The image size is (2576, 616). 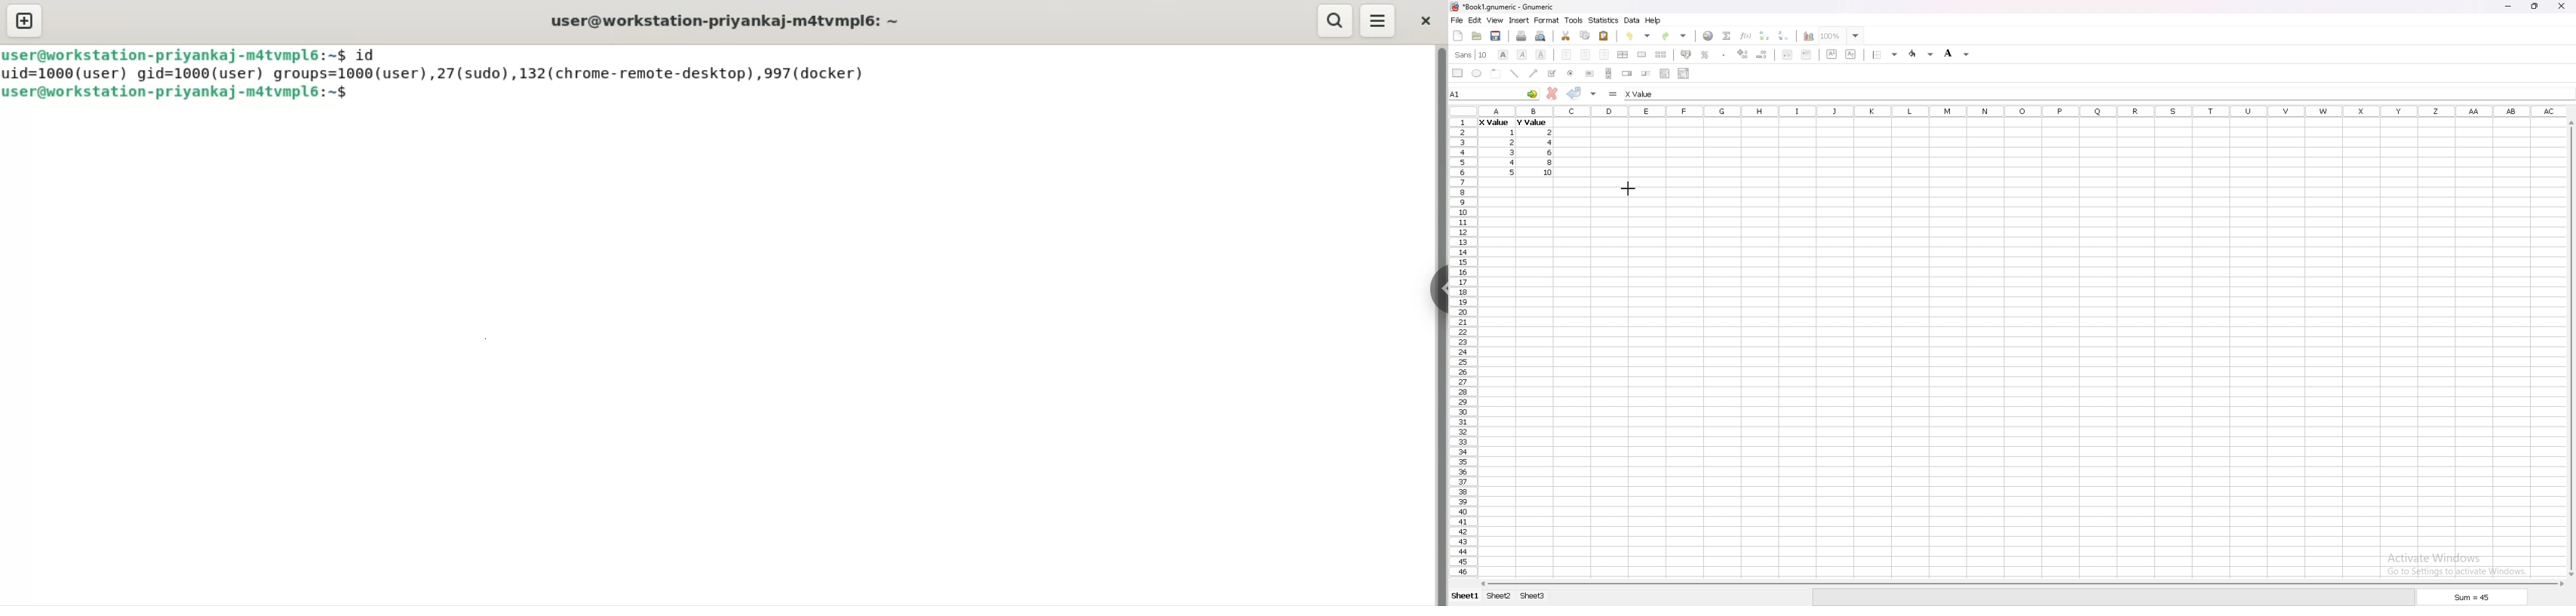 What do you see at coordinates (1541, 55) in the screenshot?
I see `underline` at bounding box center [1541, 55].